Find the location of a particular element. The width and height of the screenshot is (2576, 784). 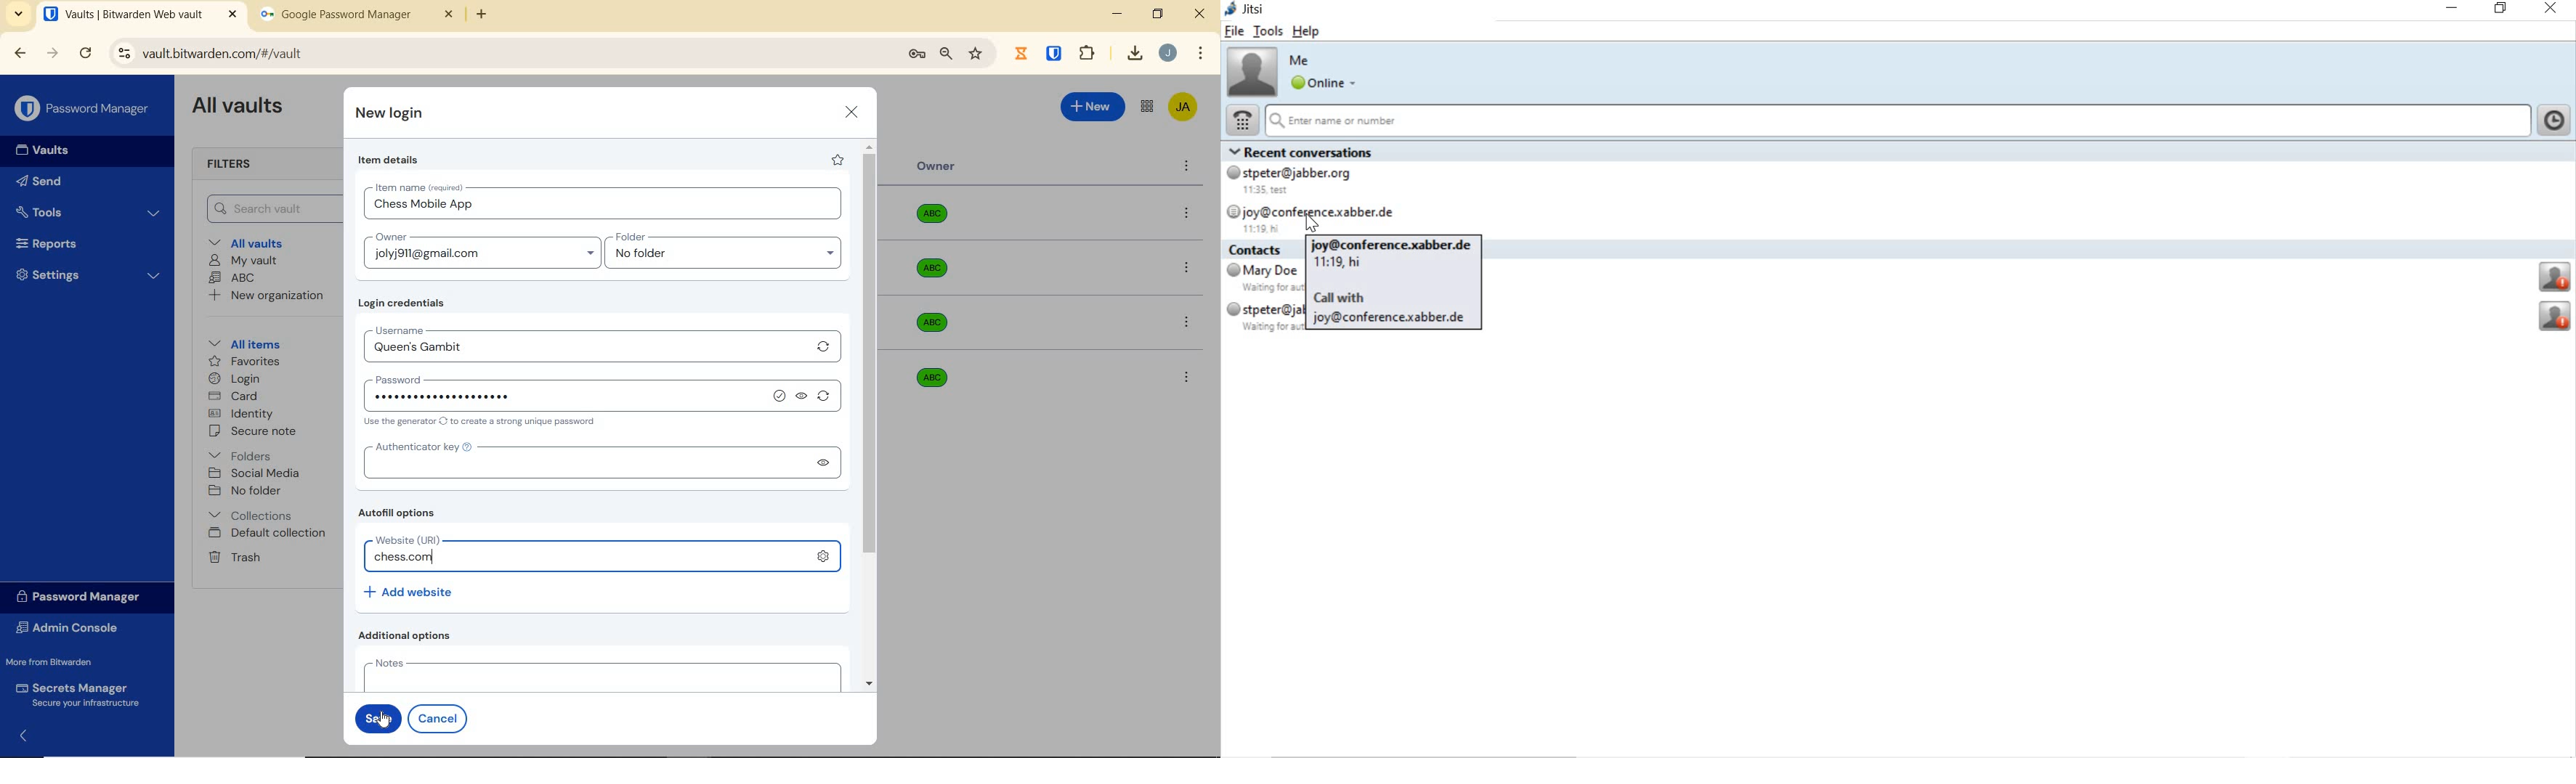

good is located at coordinates (781, 396).